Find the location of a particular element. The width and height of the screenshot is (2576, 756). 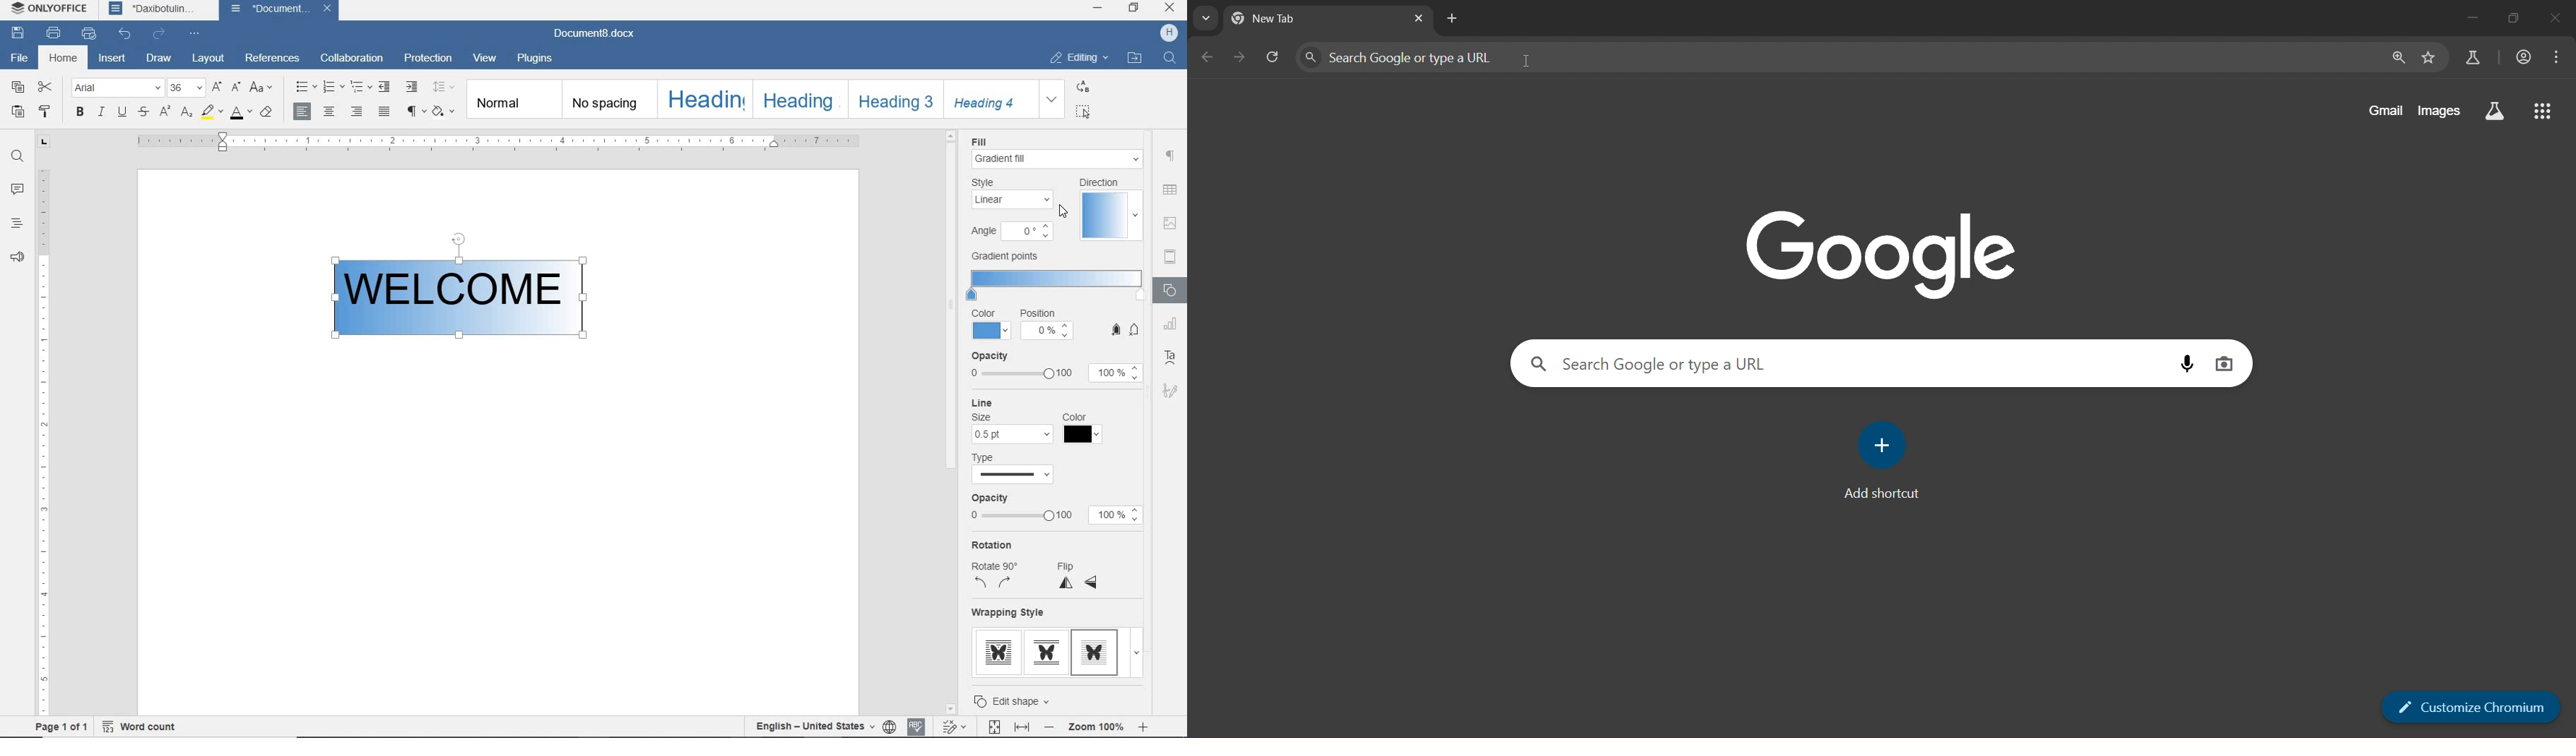

zoom  is located at coordinates (2399, 59).